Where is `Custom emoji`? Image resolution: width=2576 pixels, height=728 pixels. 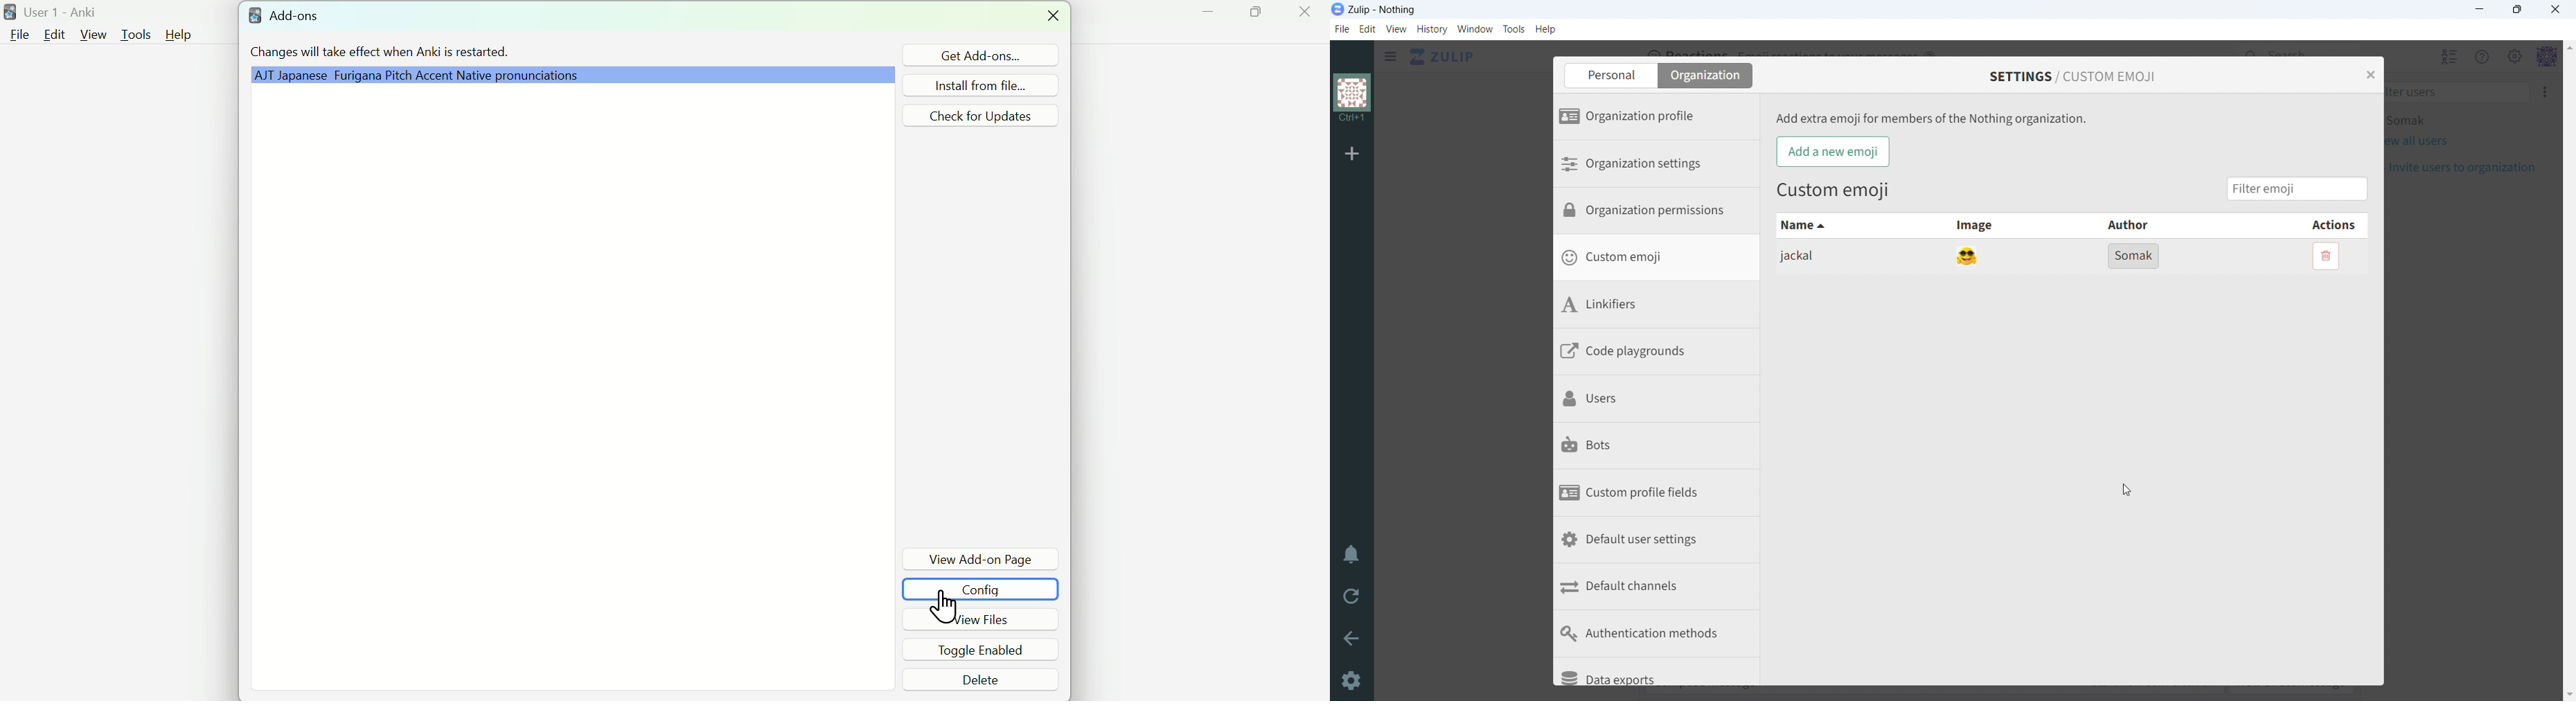 Custom emoji is located at coordinates (1840, 191).